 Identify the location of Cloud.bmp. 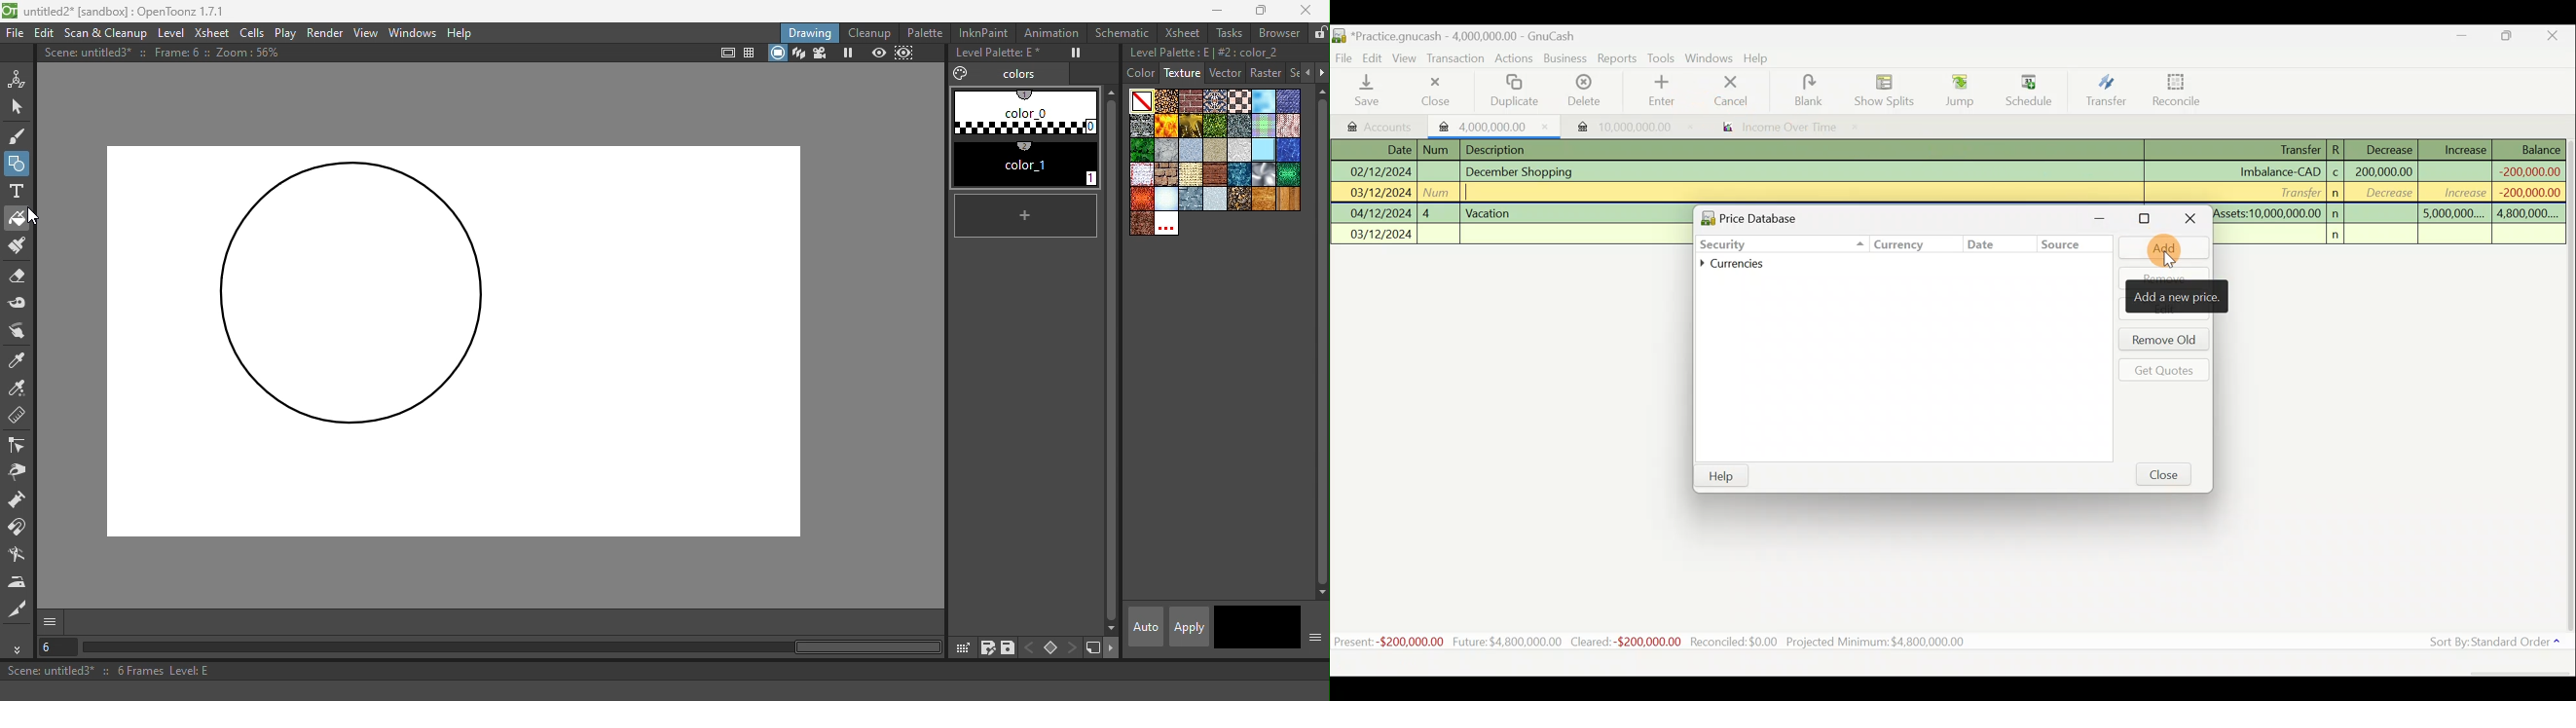
(1264, 100).